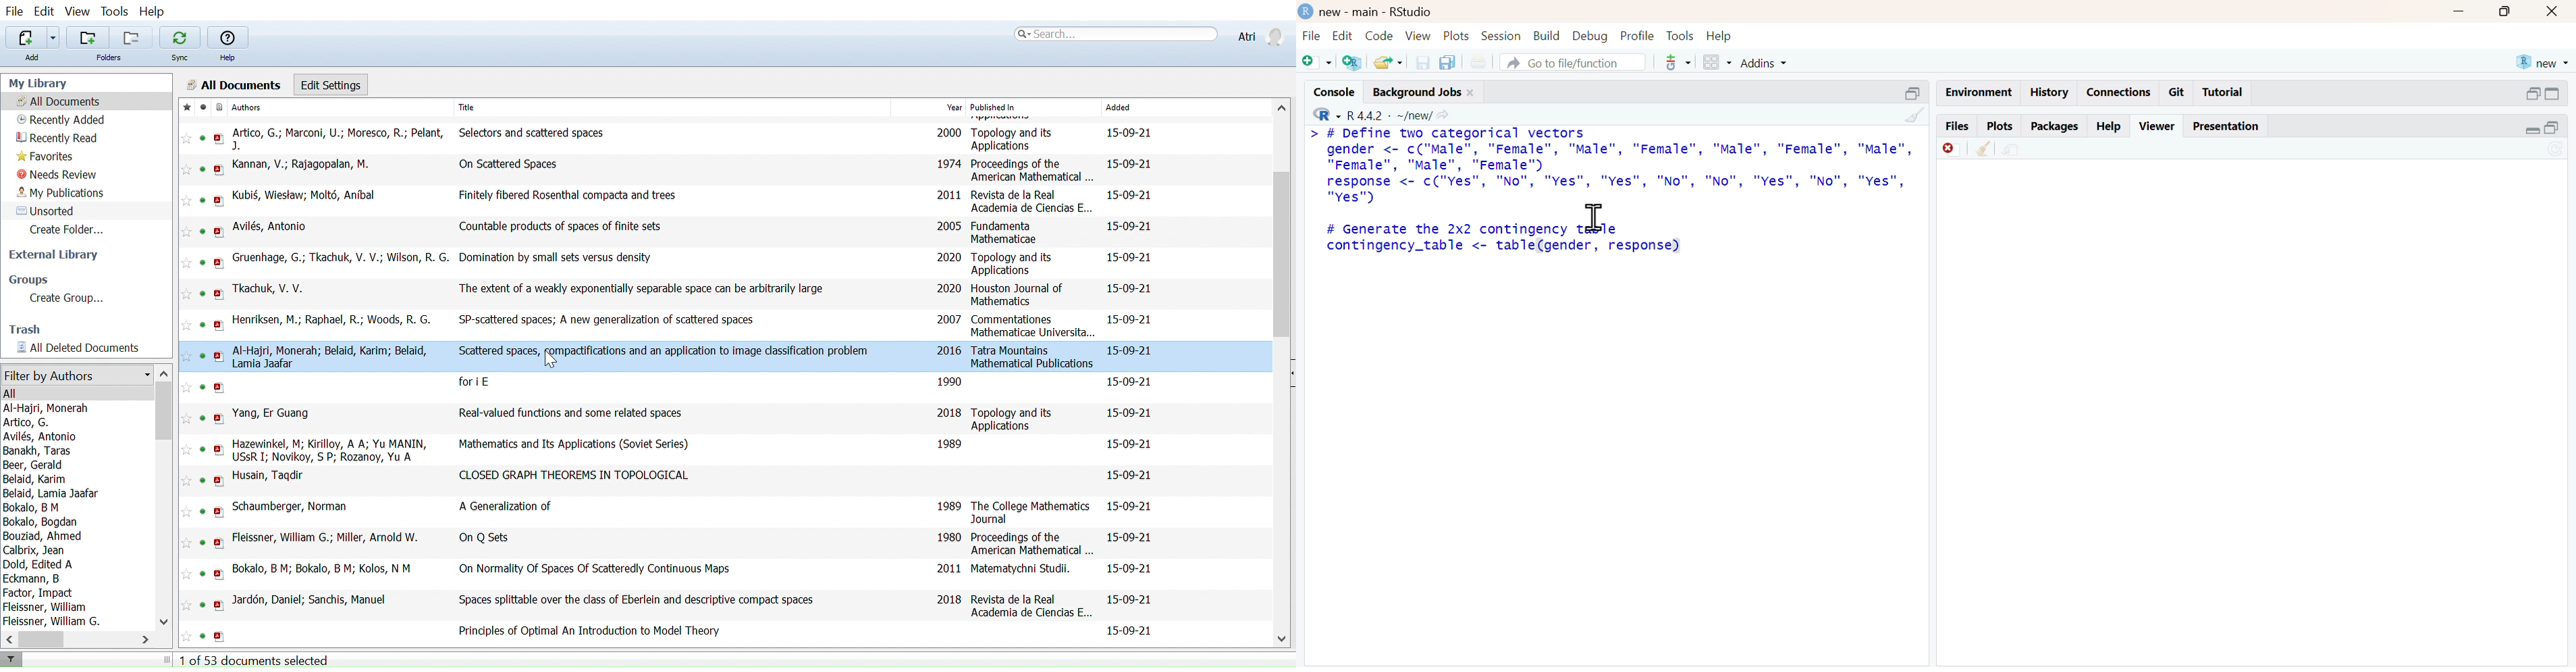 This screenshot has width=2576, height=672. I want to click on 15-09-21, so click(1131, 382).